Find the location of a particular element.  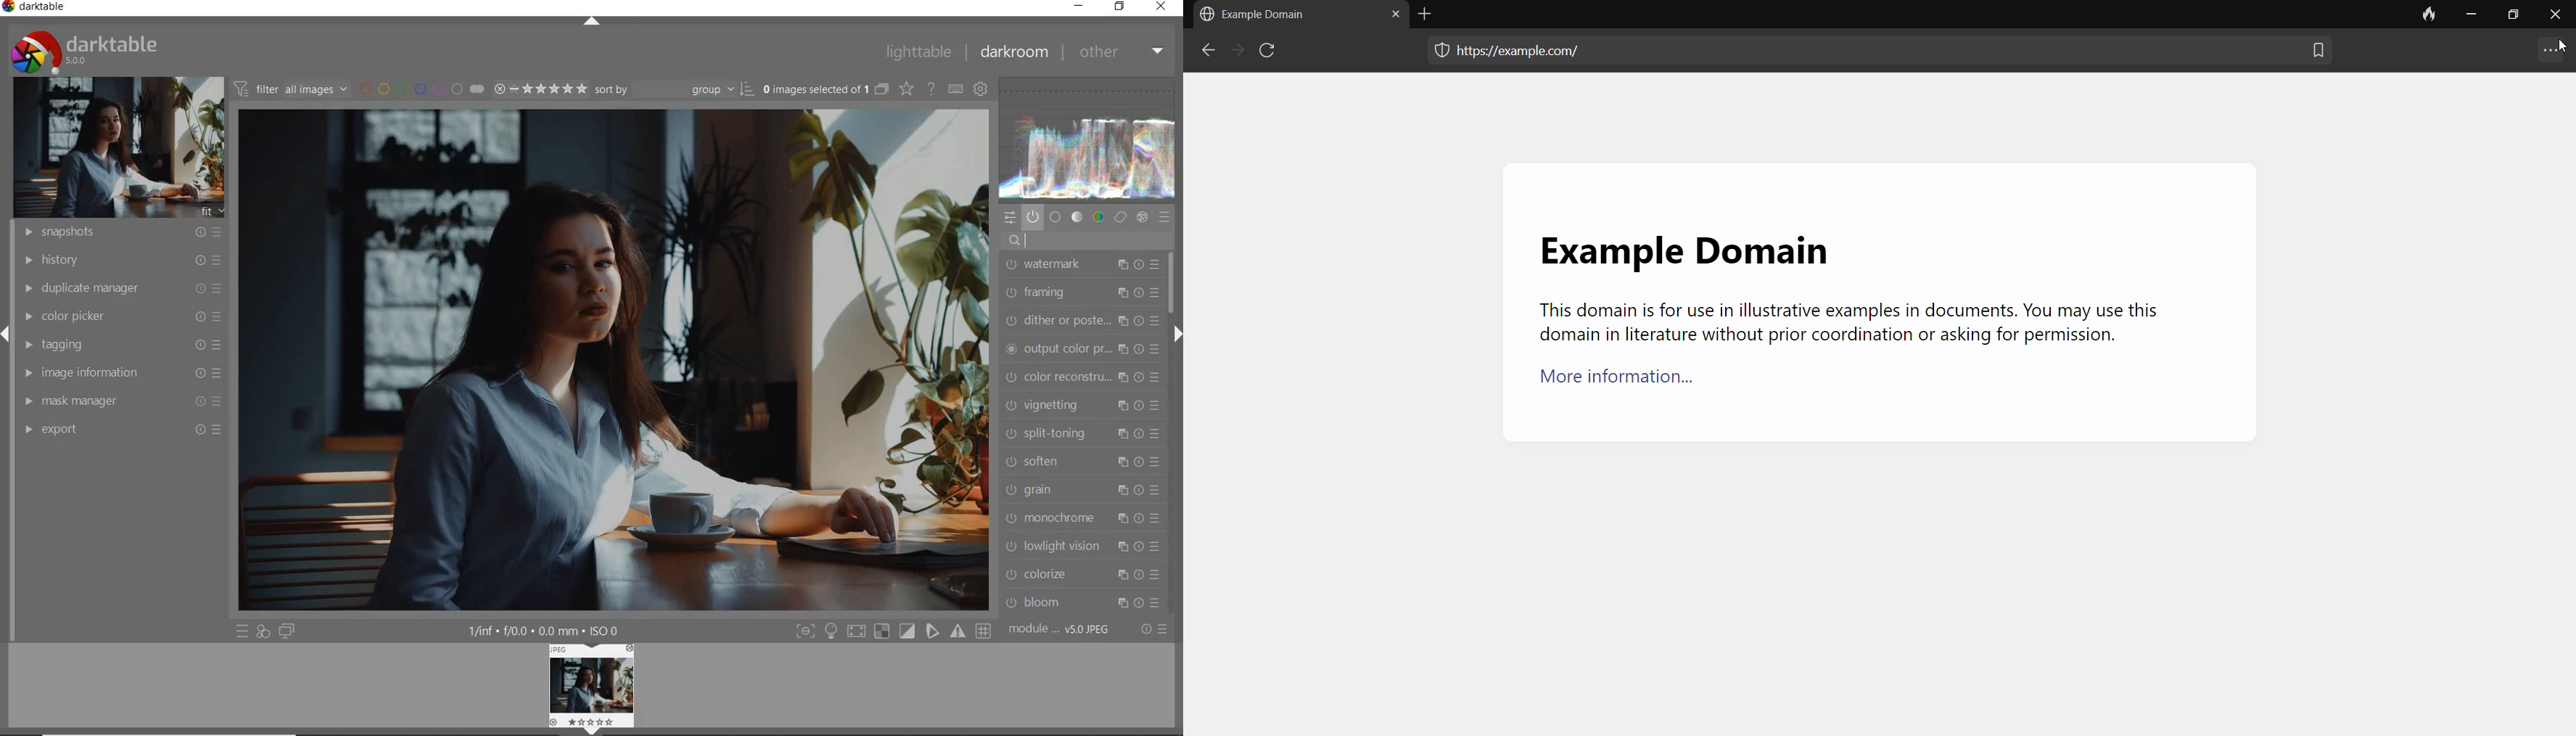

add tab is located at coordinates (1428, 14).